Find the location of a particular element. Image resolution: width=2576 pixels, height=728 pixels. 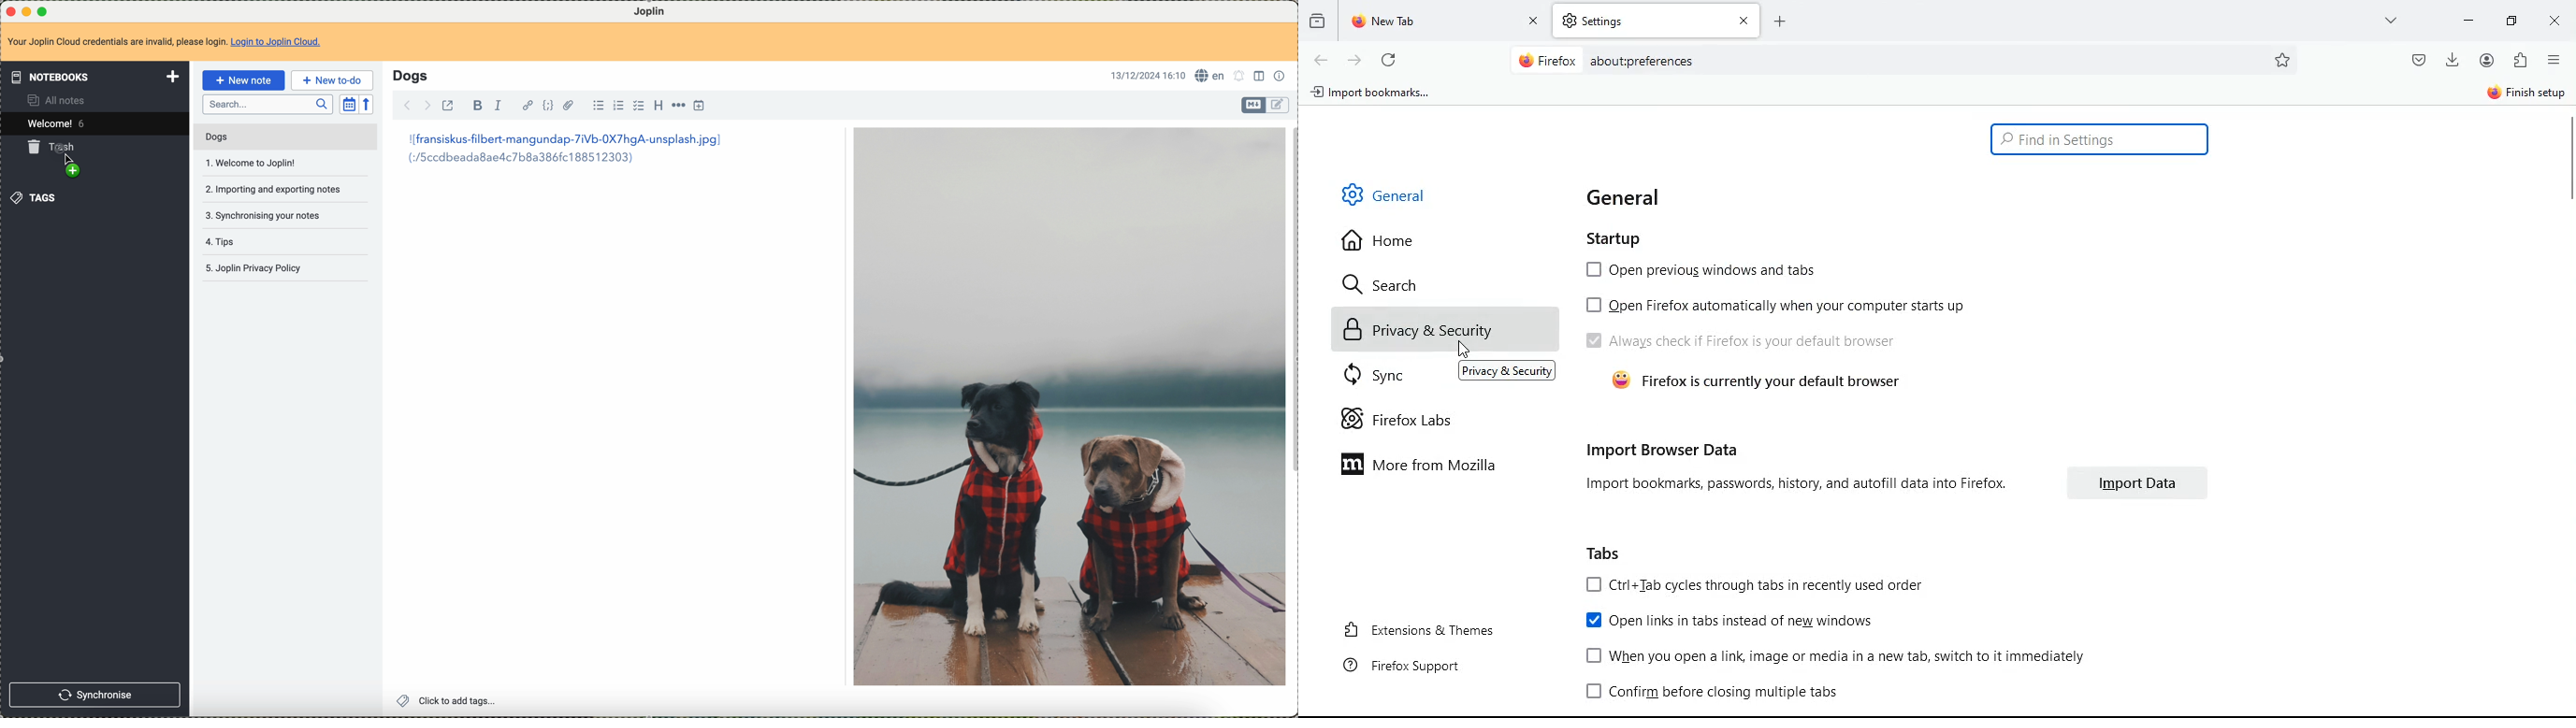

scroll bar is located at coordinates (2568, 159).